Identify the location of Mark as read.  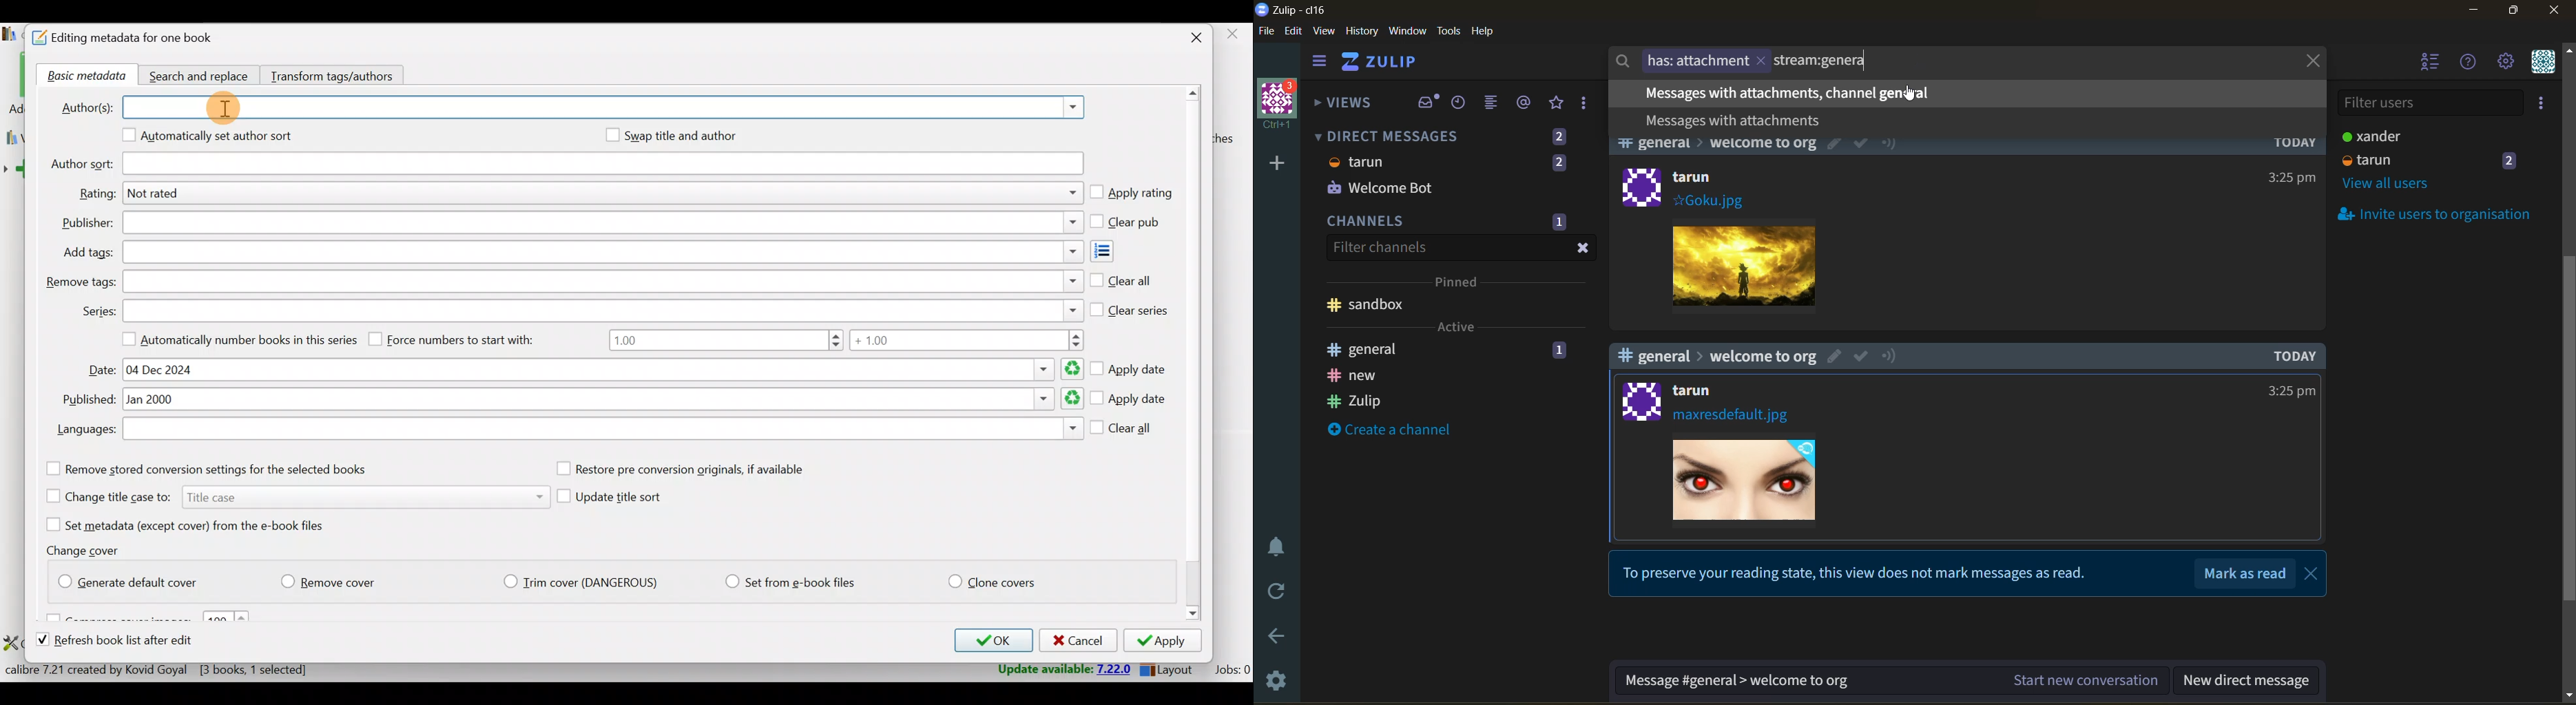
(2247, 573).